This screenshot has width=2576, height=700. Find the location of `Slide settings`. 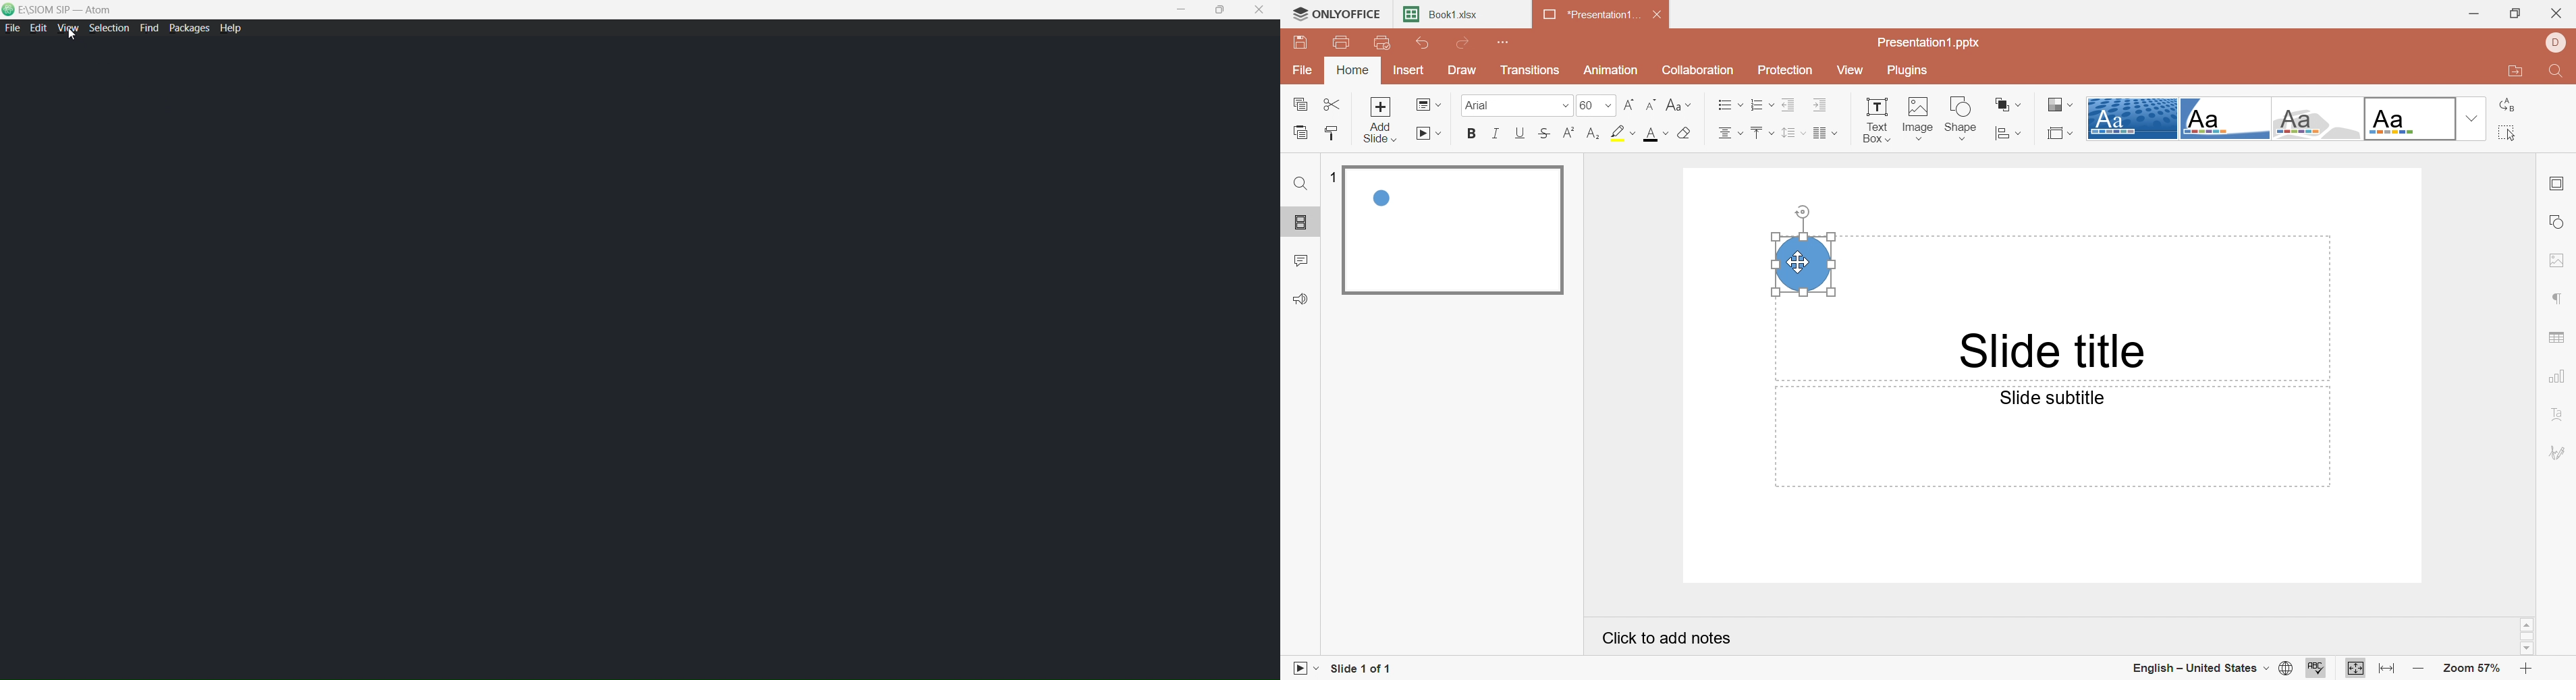

Slide settings is located at coordinates (2555, 185).